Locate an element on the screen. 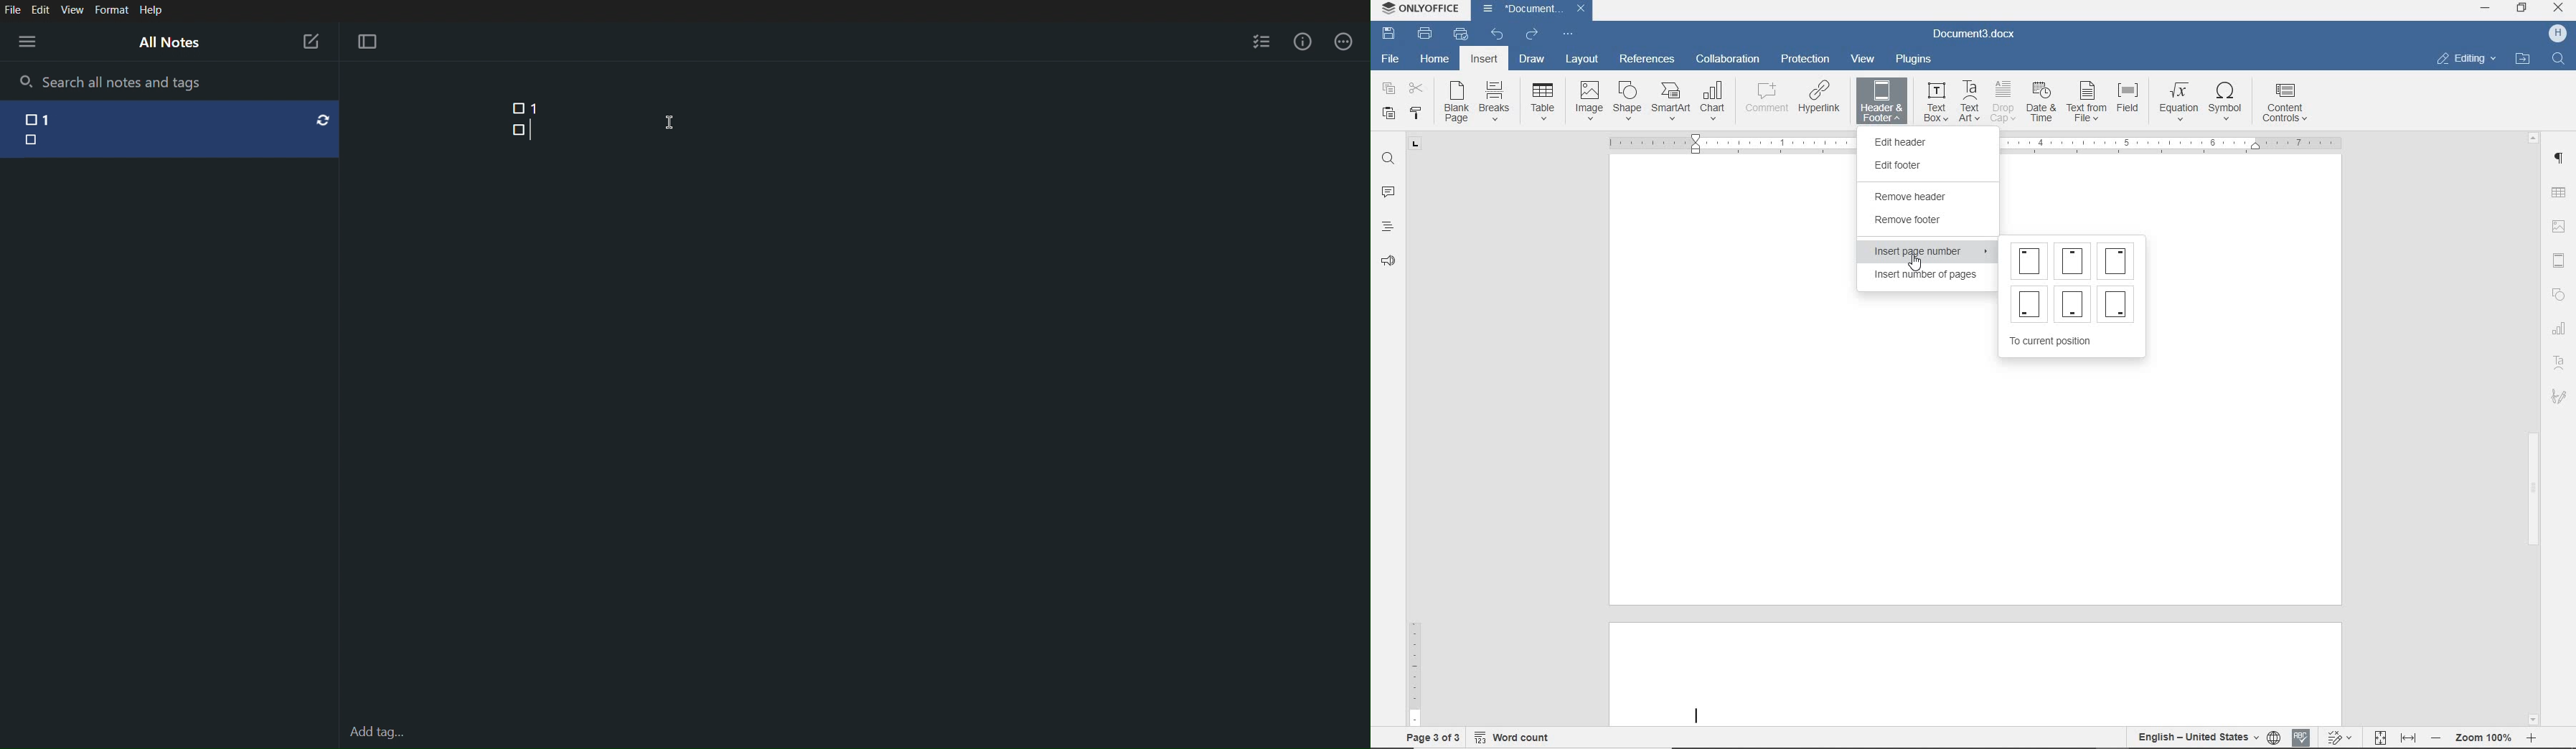 Image resolution: width=2576 pixels, height=756 pixels. SHAPE is located at coordinates (1627, 103).